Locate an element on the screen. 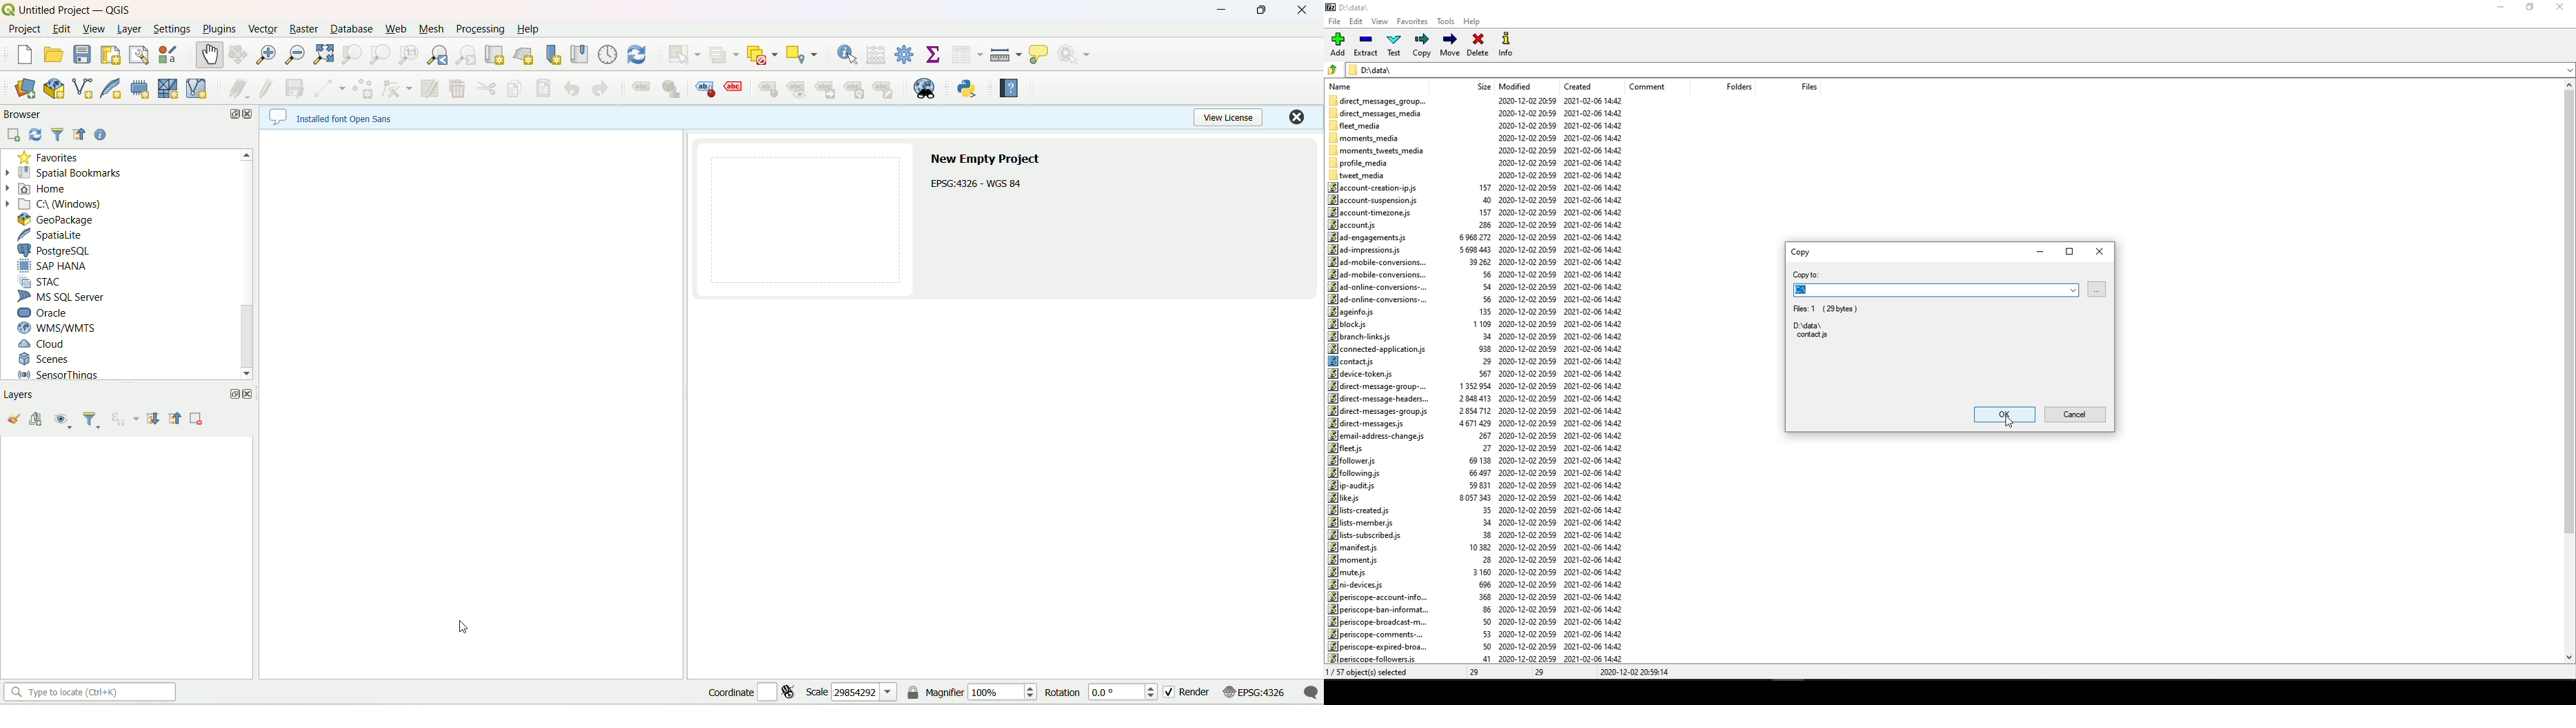 This screenshot has height=728, width=2576. layer diagram options is located at coordinates (672, 88).